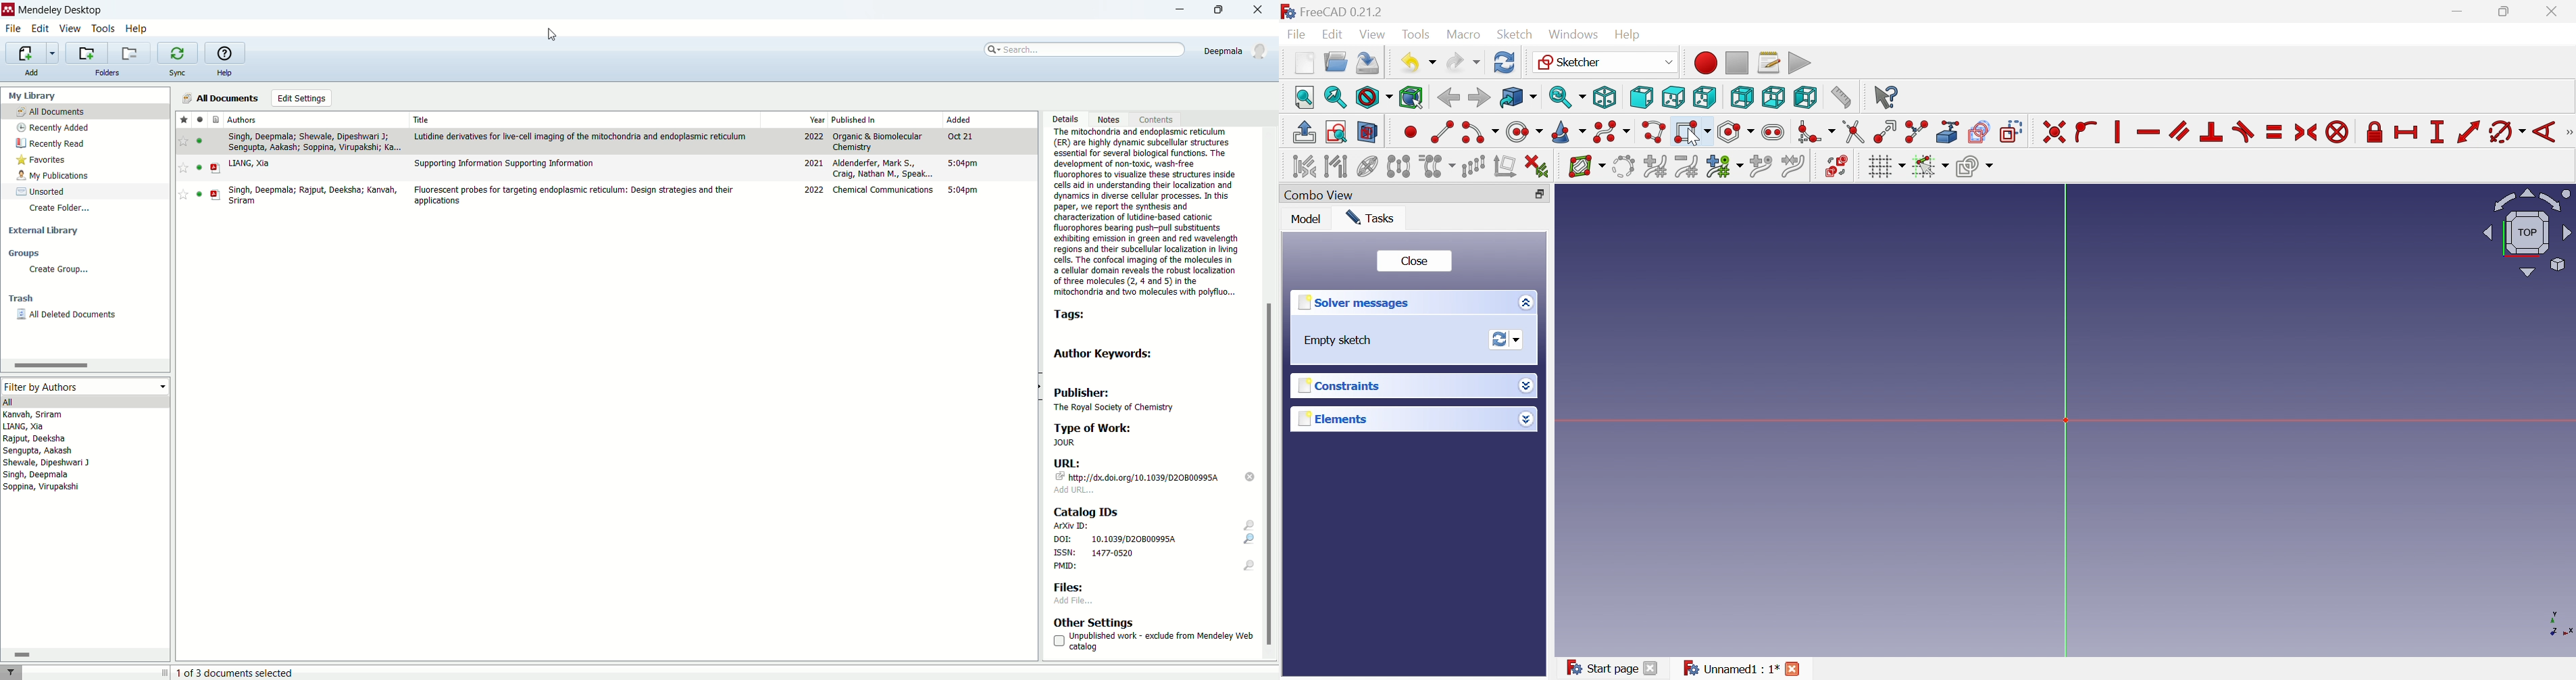  I want to click on Create polyline, so click(1653, 132).